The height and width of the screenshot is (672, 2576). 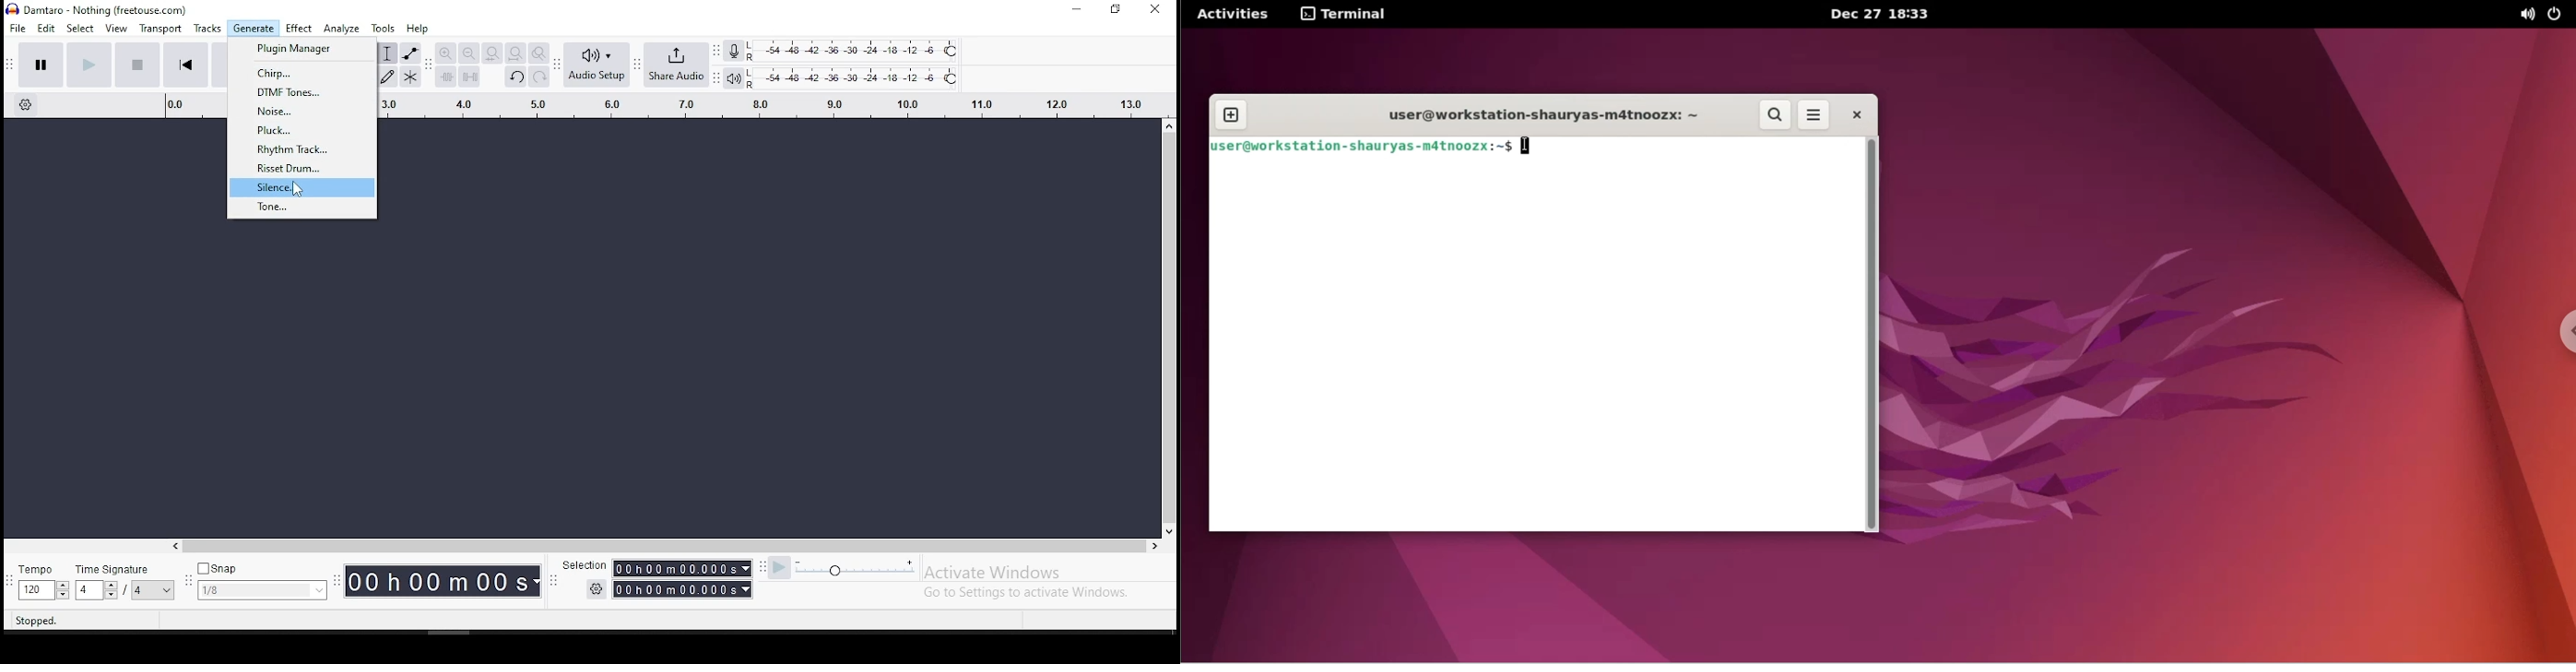 I want to click on analyze, so click(x=343, y=29).